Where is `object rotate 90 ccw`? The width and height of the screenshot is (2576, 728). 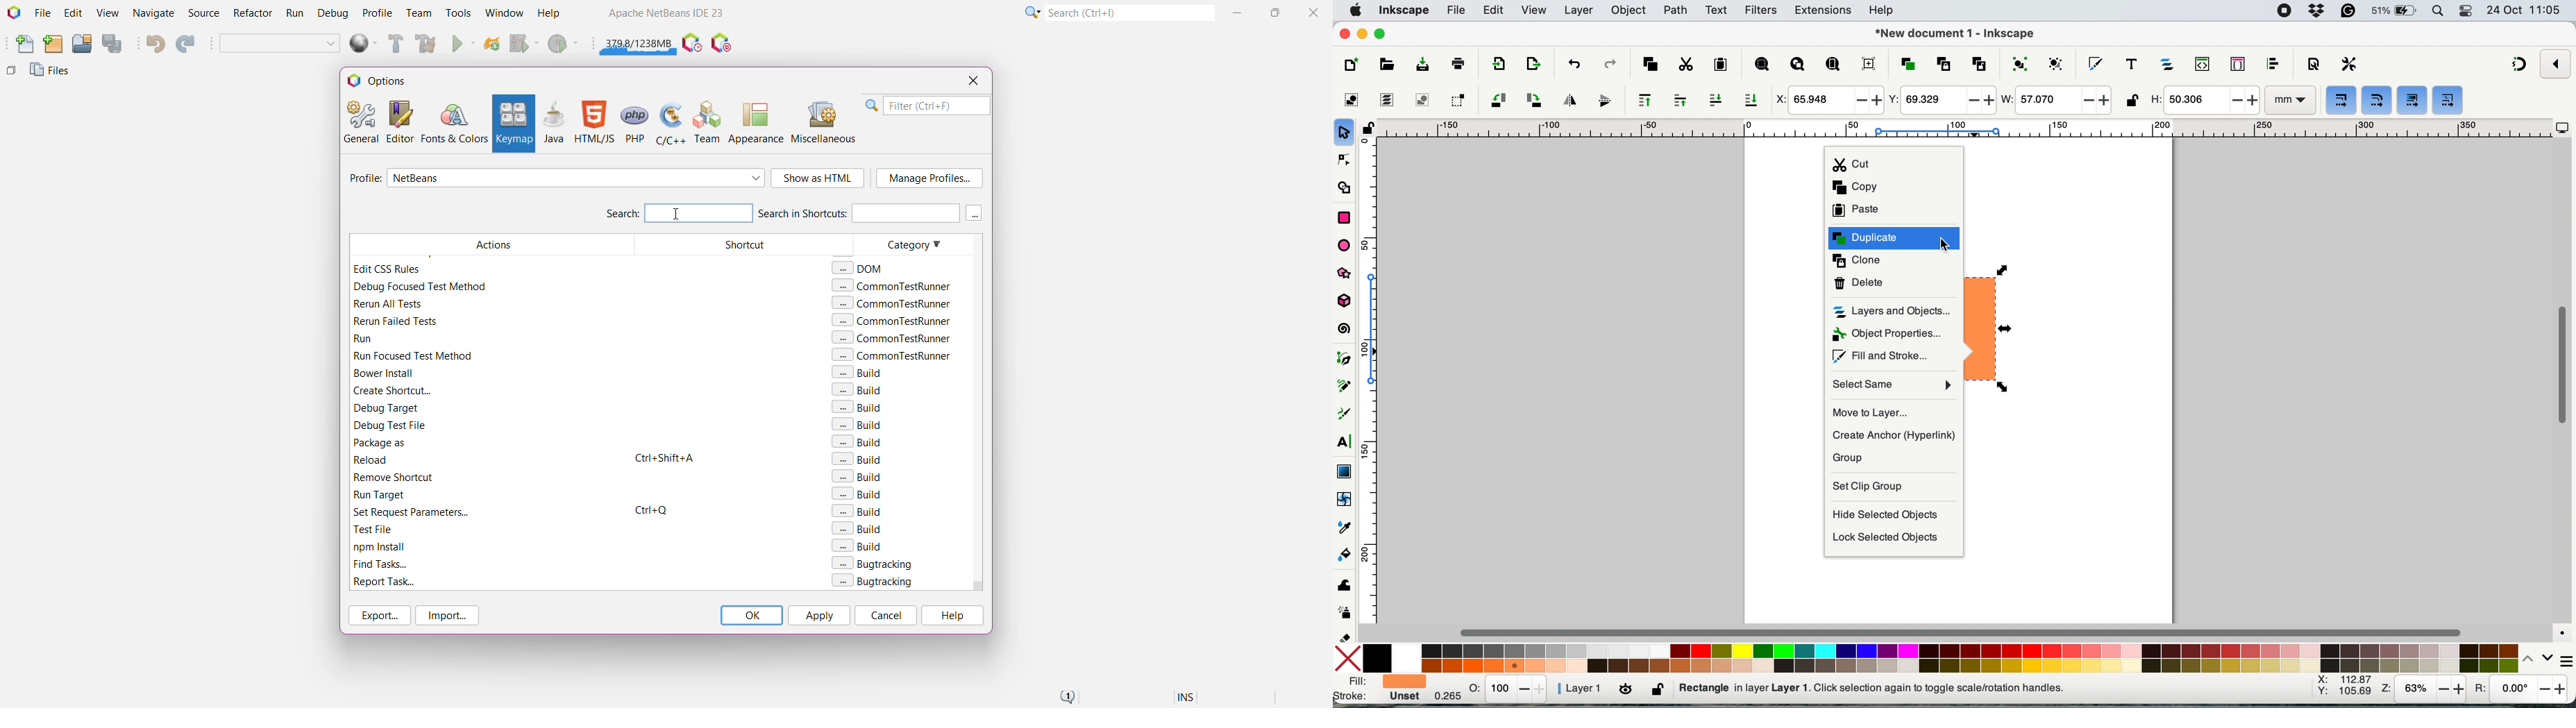 object rotate 90 ccw is located at coordinates (1497, 101).